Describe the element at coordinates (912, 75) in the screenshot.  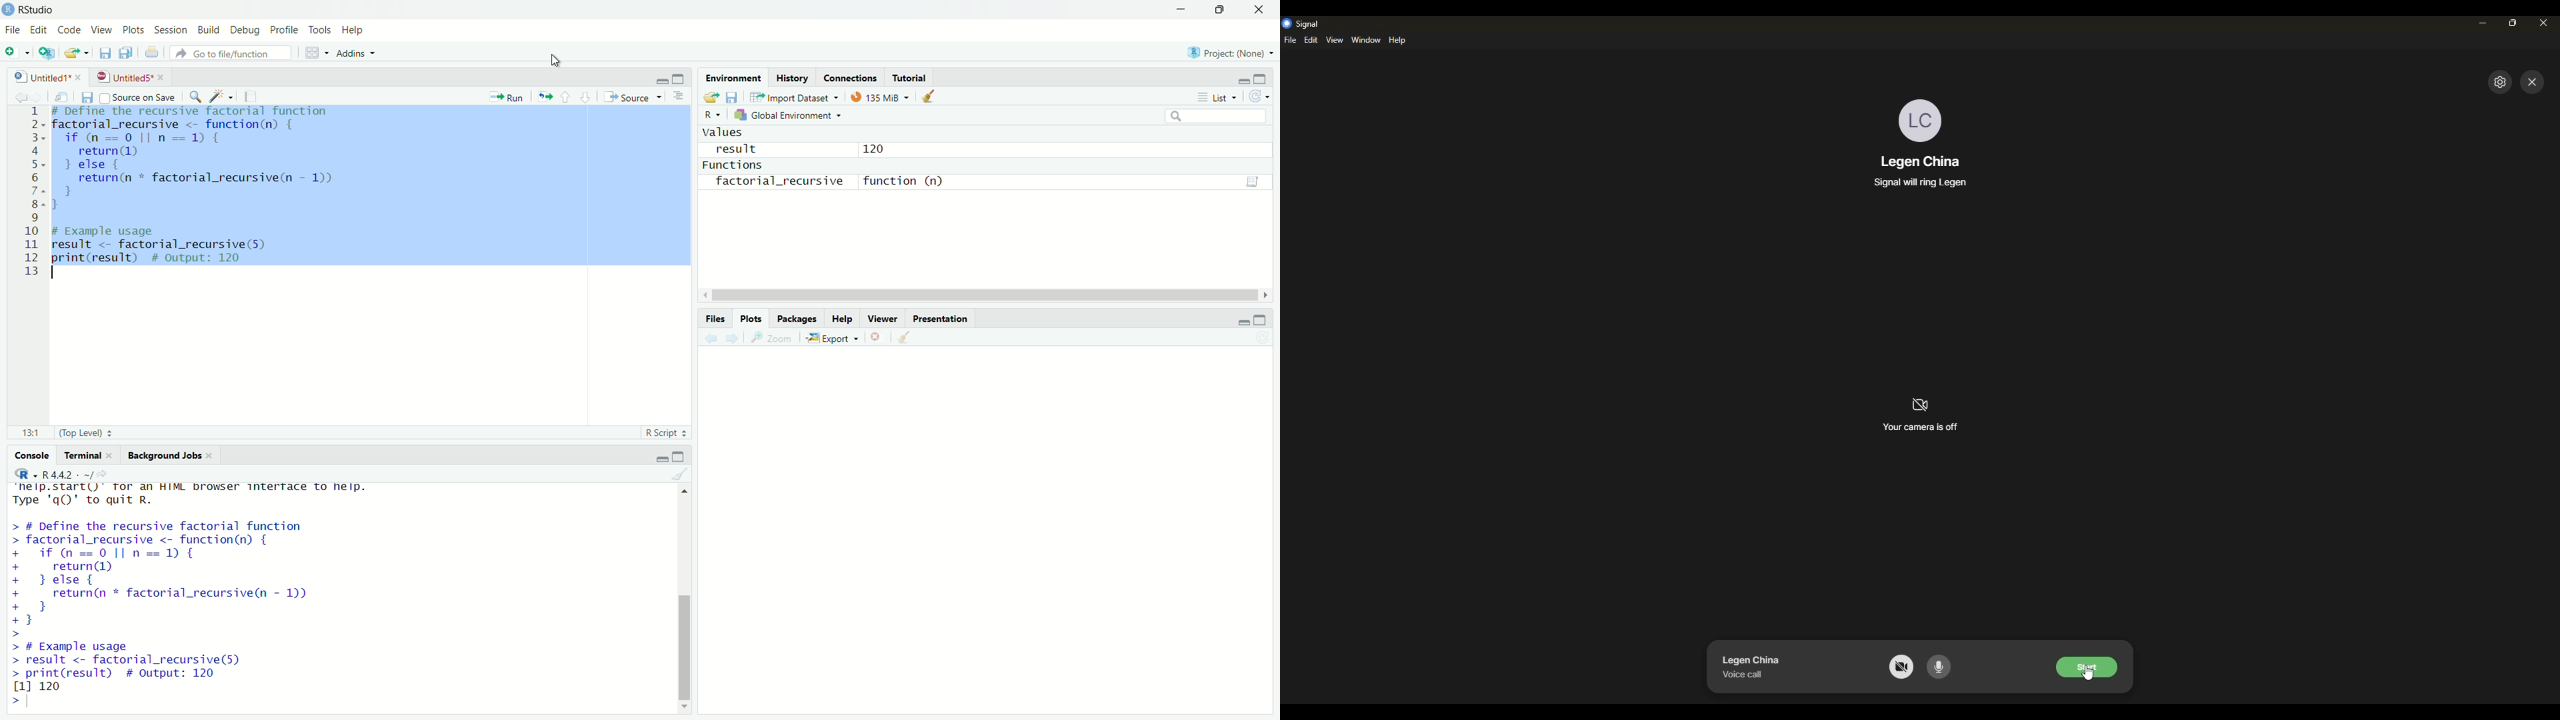
I see `Tutorial` at that location.